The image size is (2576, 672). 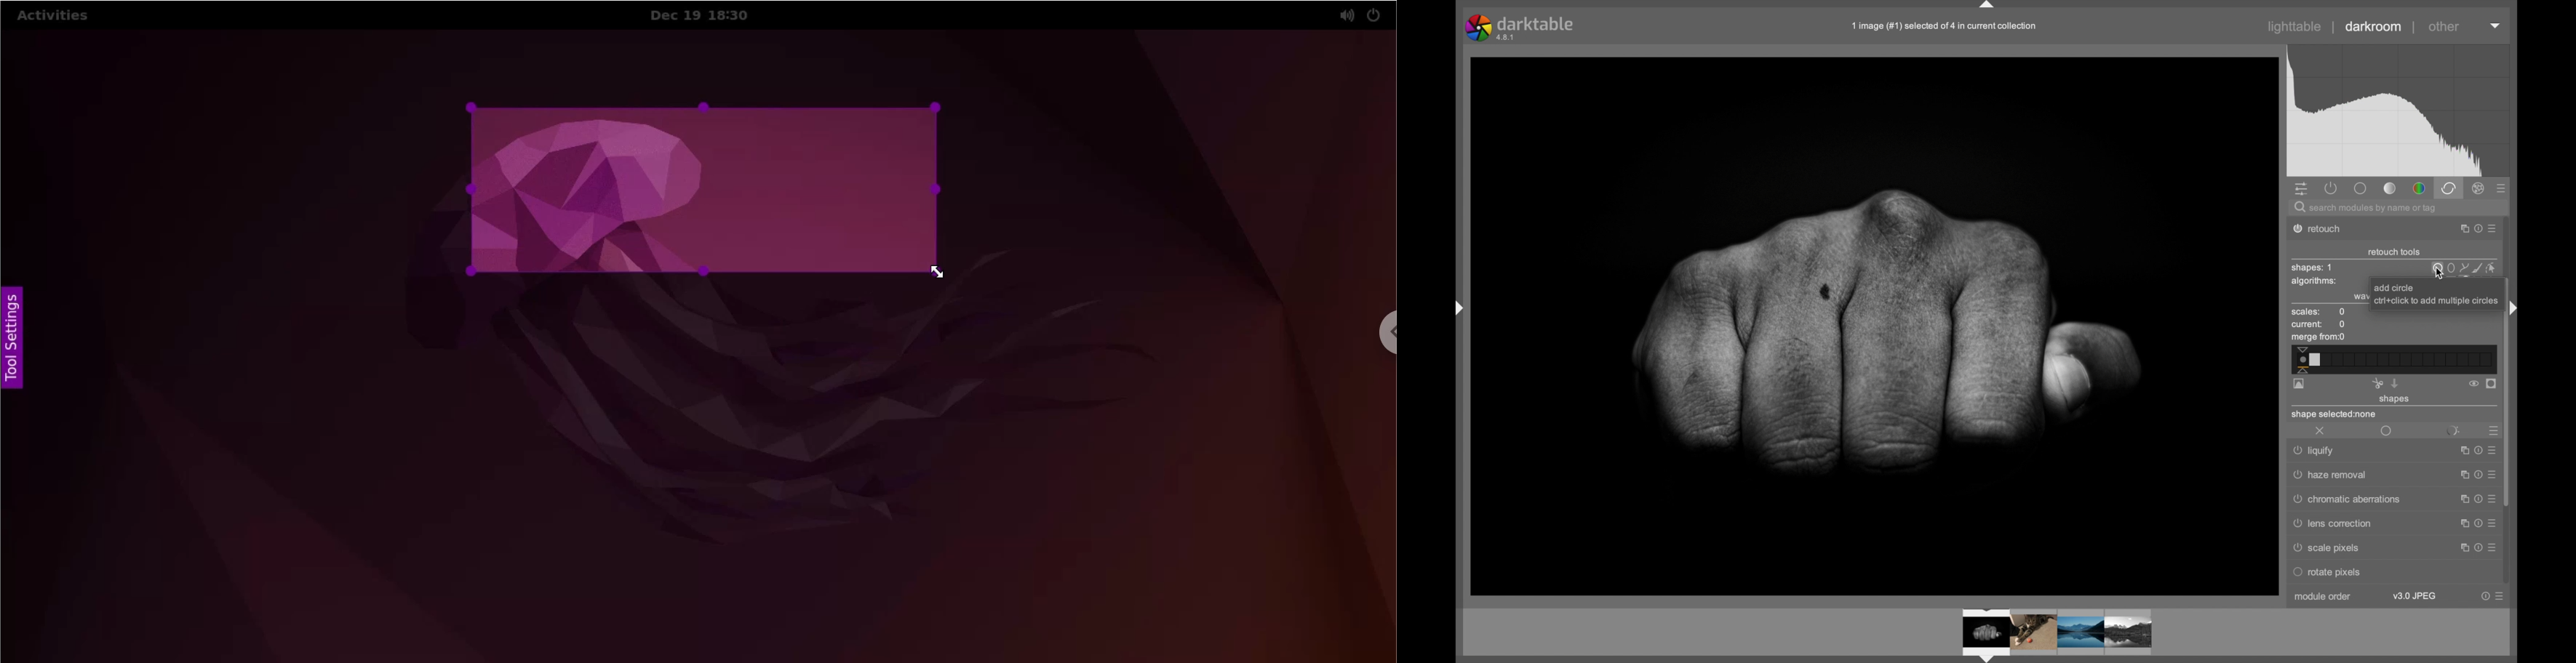 What do you see at coordinates (22, 342) in the screenshot?
I see `tool settings` at bounding box center [22, 342].